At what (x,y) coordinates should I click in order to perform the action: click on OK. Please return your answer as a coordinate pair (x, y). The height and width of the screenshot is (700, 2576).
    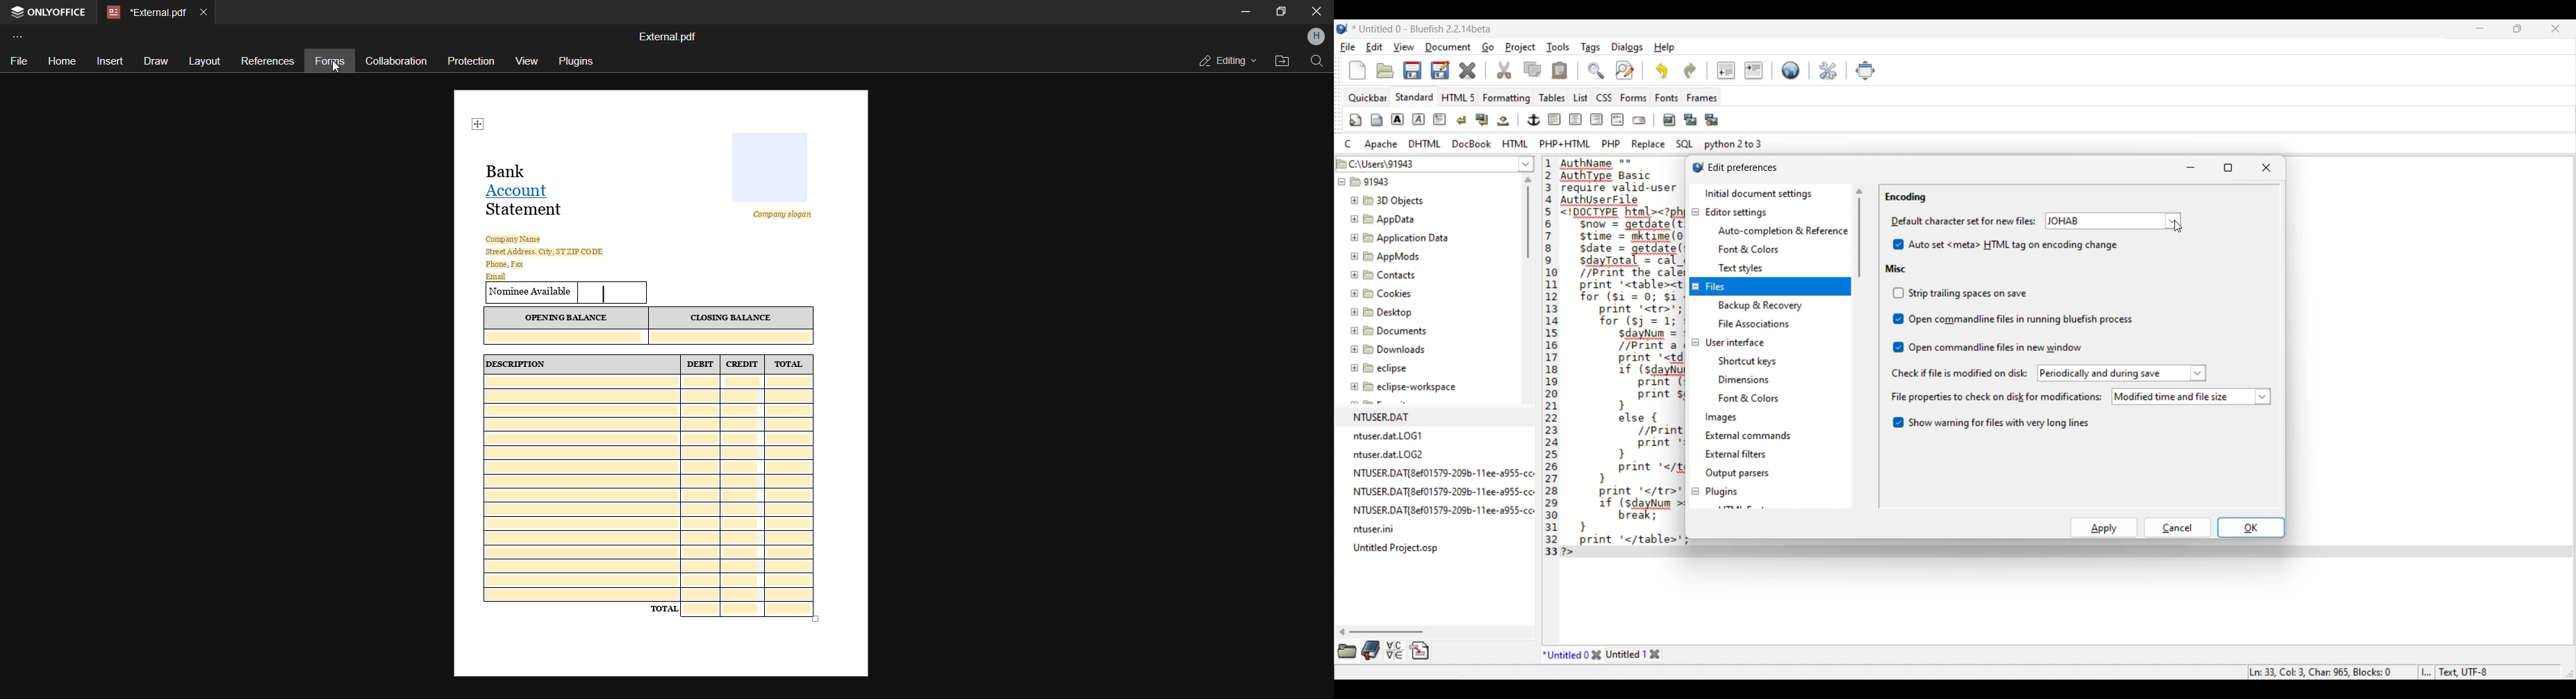
    Looking at the image, I should click on (2182, 527).